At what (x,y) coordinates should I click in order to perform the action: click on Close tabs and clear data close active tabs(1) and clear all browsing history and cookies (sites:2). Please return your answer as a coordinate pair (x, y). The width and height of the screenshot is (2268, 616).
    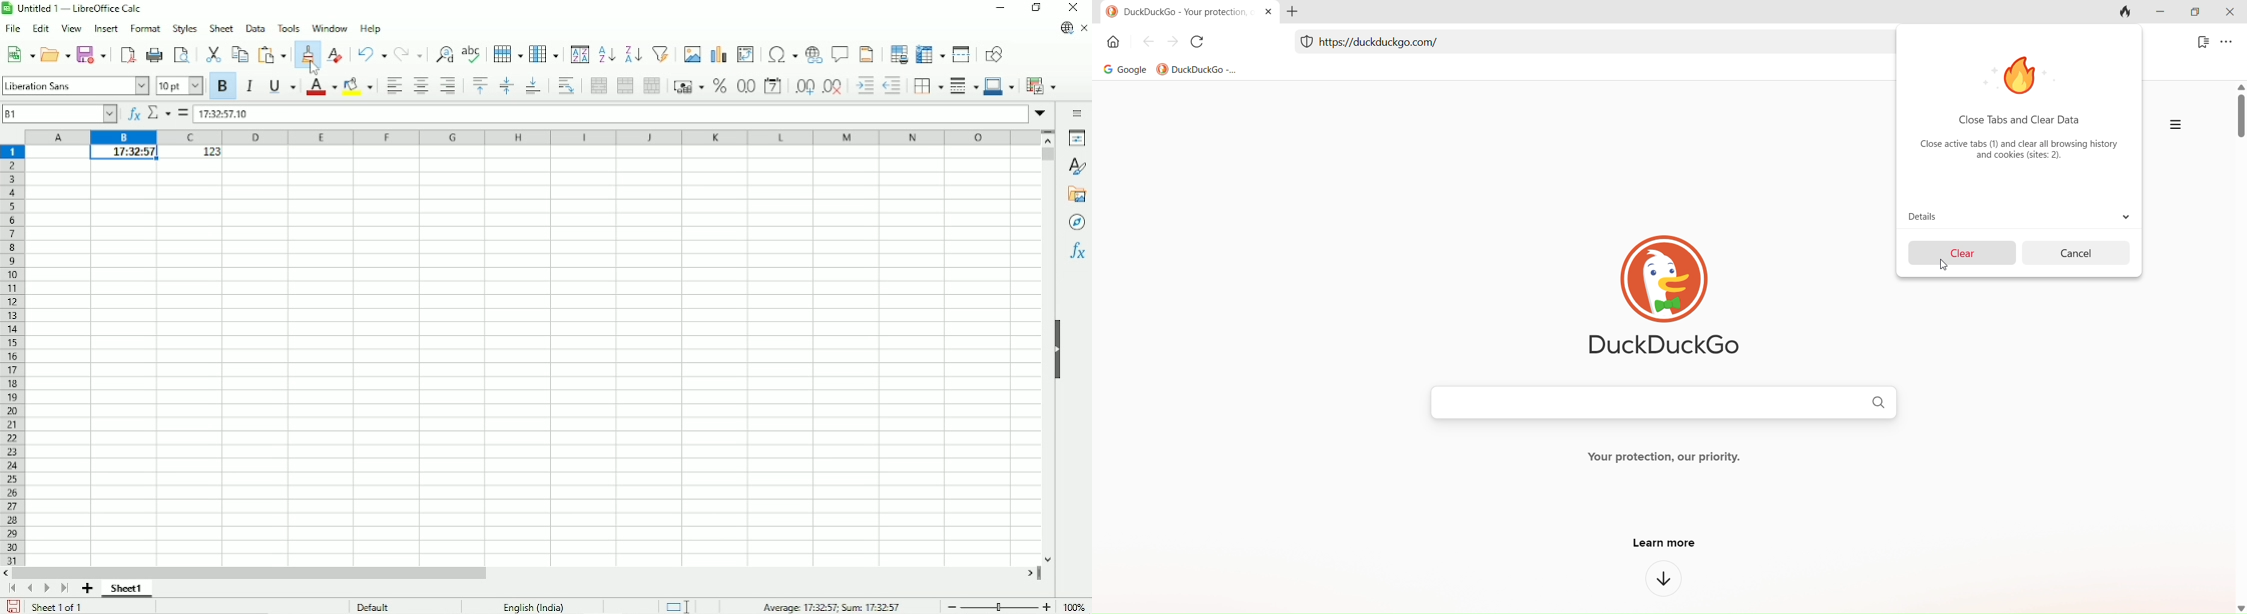
    Looking at the image, I should click on (2021, 107).